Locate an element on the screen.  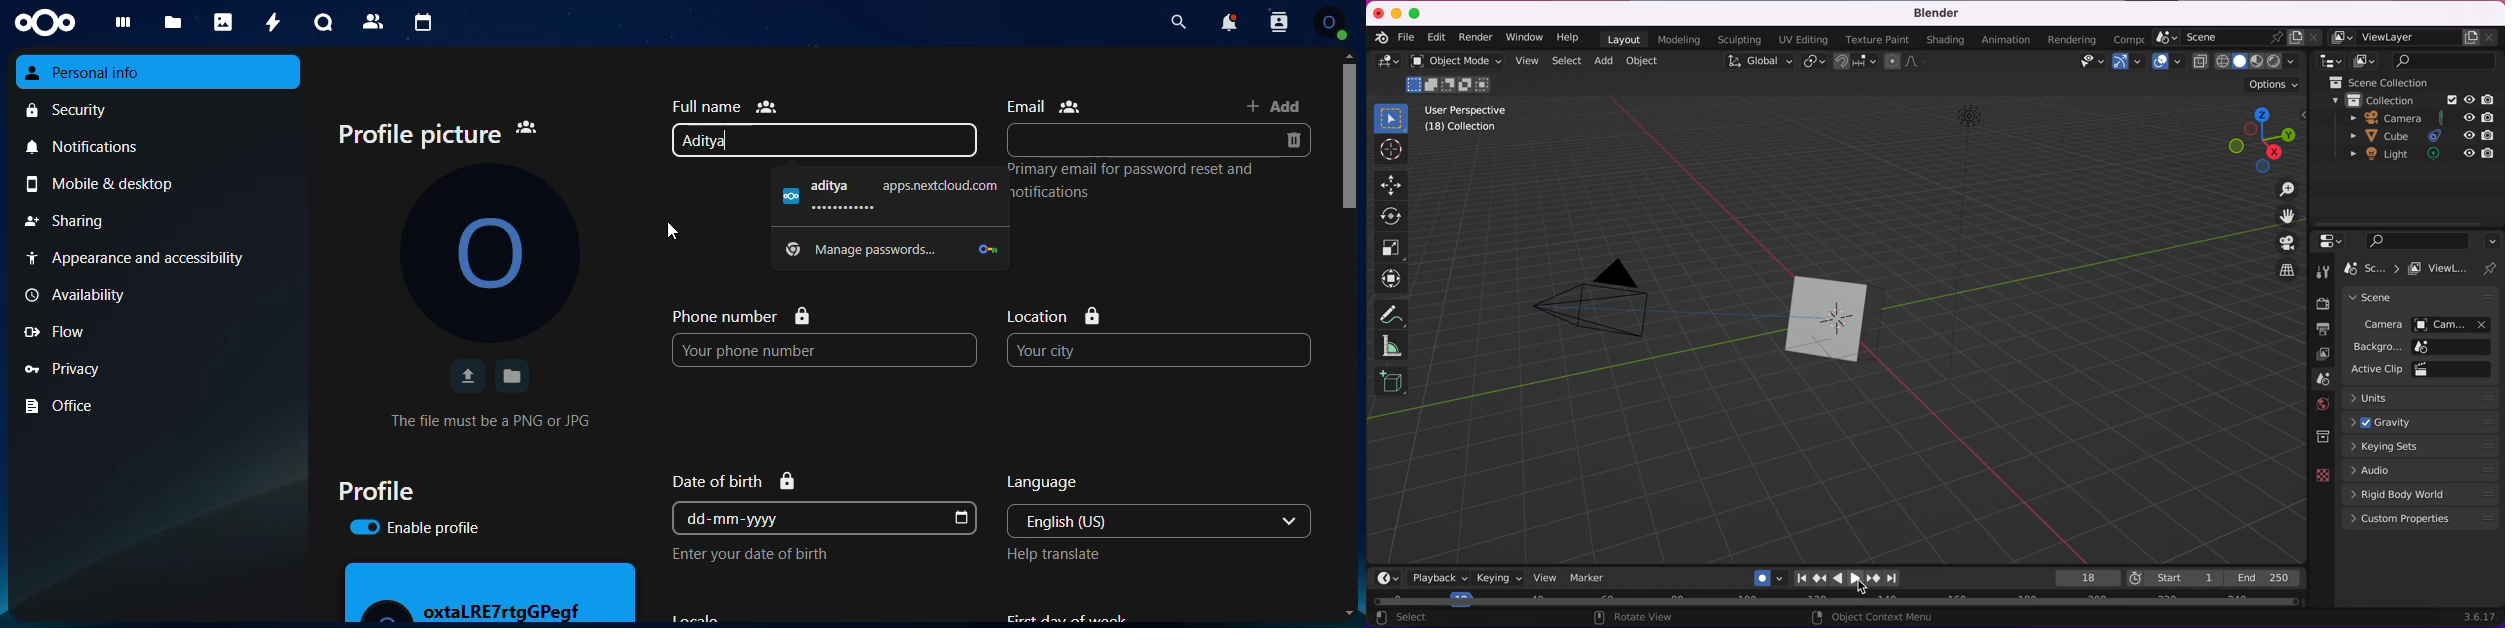
editor type is located at coordinates (1385, 66).